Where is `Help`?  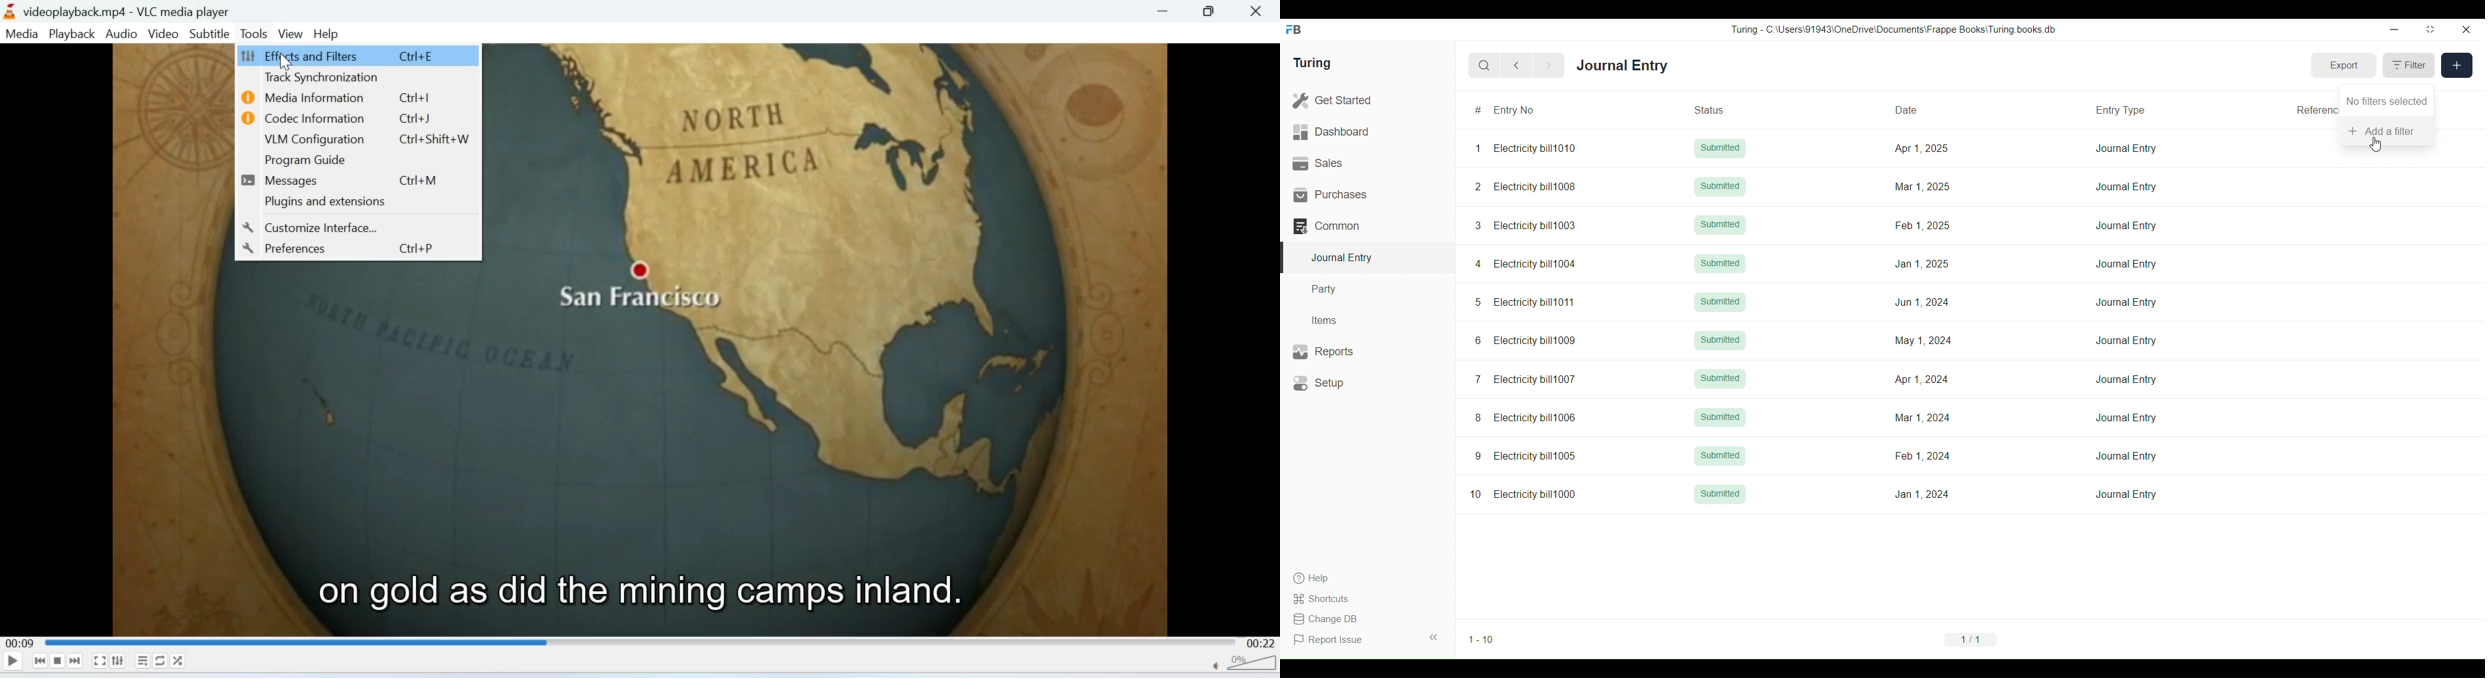 Help is located at coordinates (1327, 578).